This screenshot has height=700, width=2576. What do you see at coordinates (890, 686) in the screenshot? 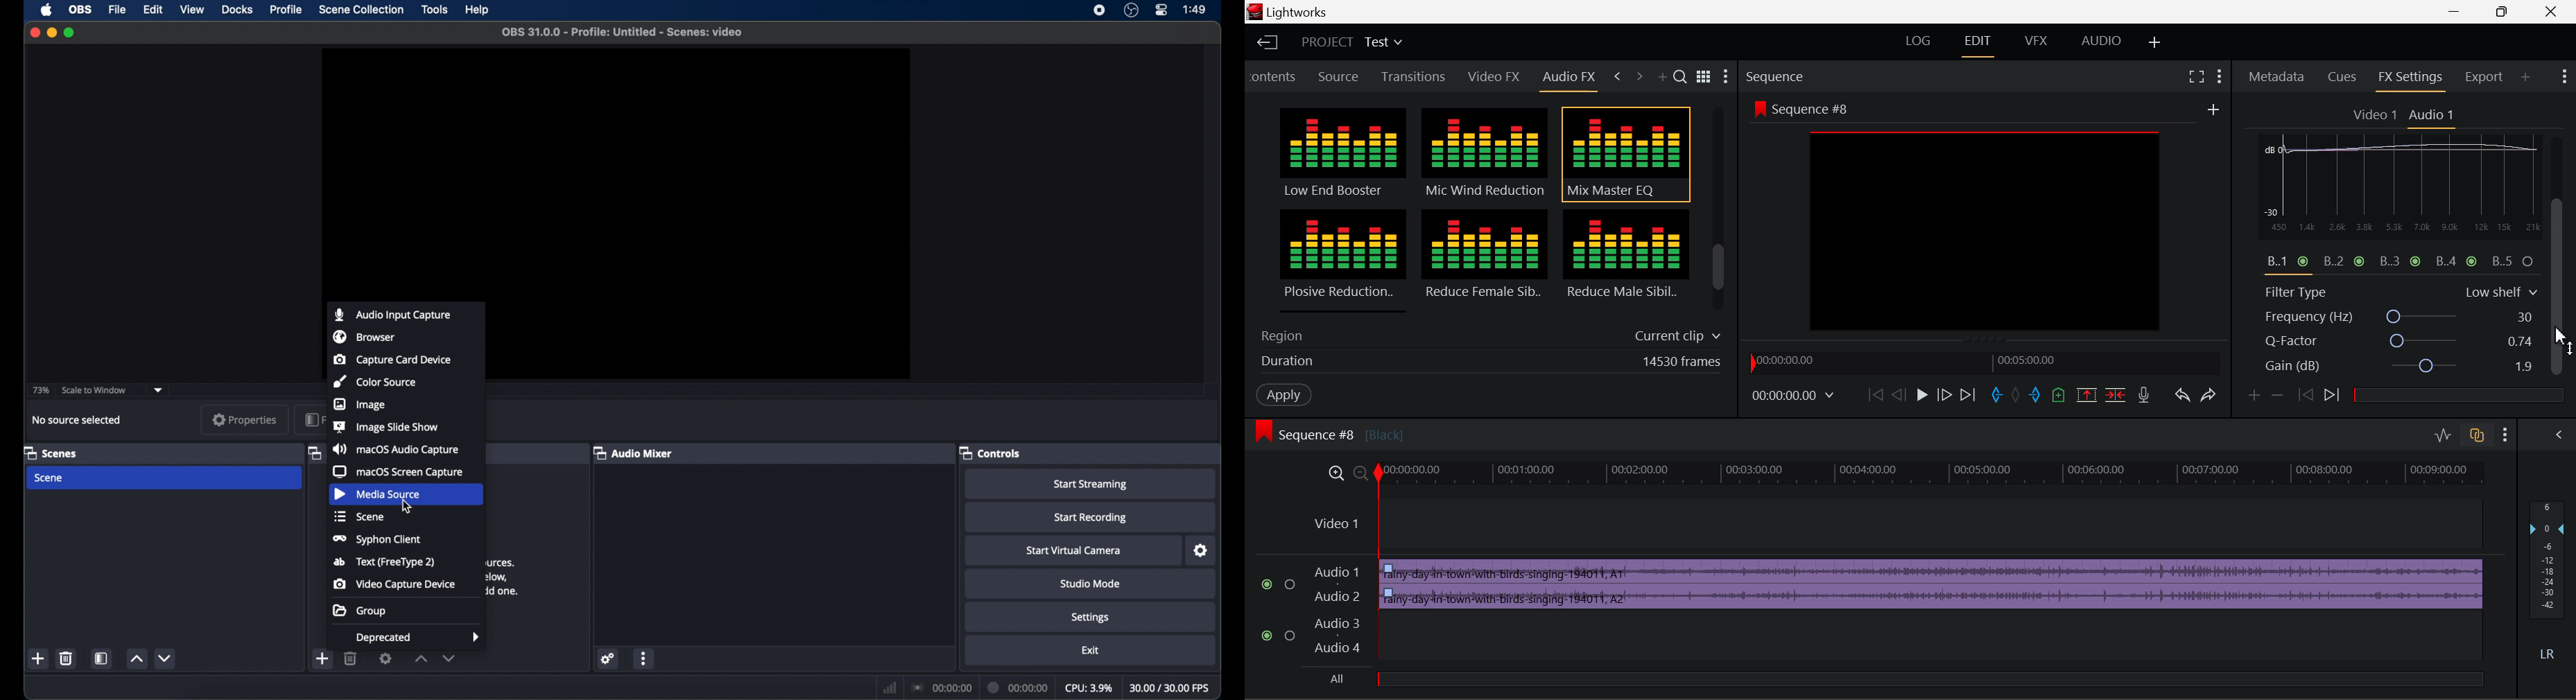
I see `network` at bounding box center [890, 686].